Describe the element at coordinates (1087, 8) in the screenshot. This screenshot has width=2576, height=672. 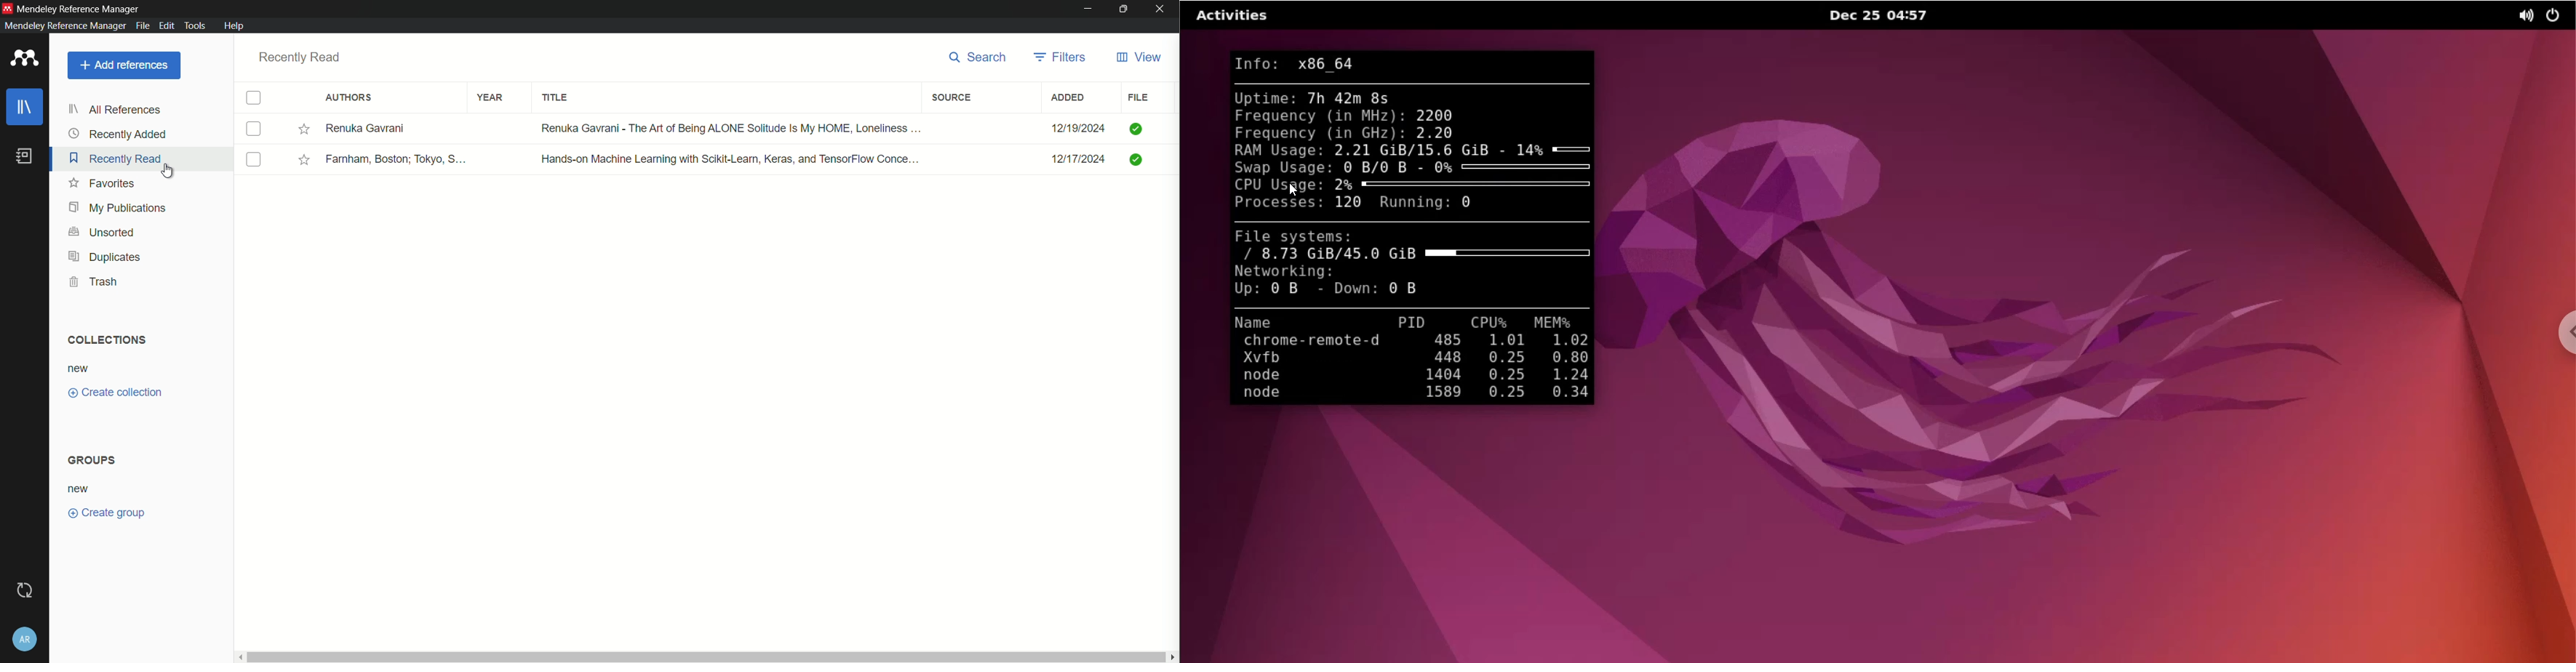
I see `minimize` at that location.